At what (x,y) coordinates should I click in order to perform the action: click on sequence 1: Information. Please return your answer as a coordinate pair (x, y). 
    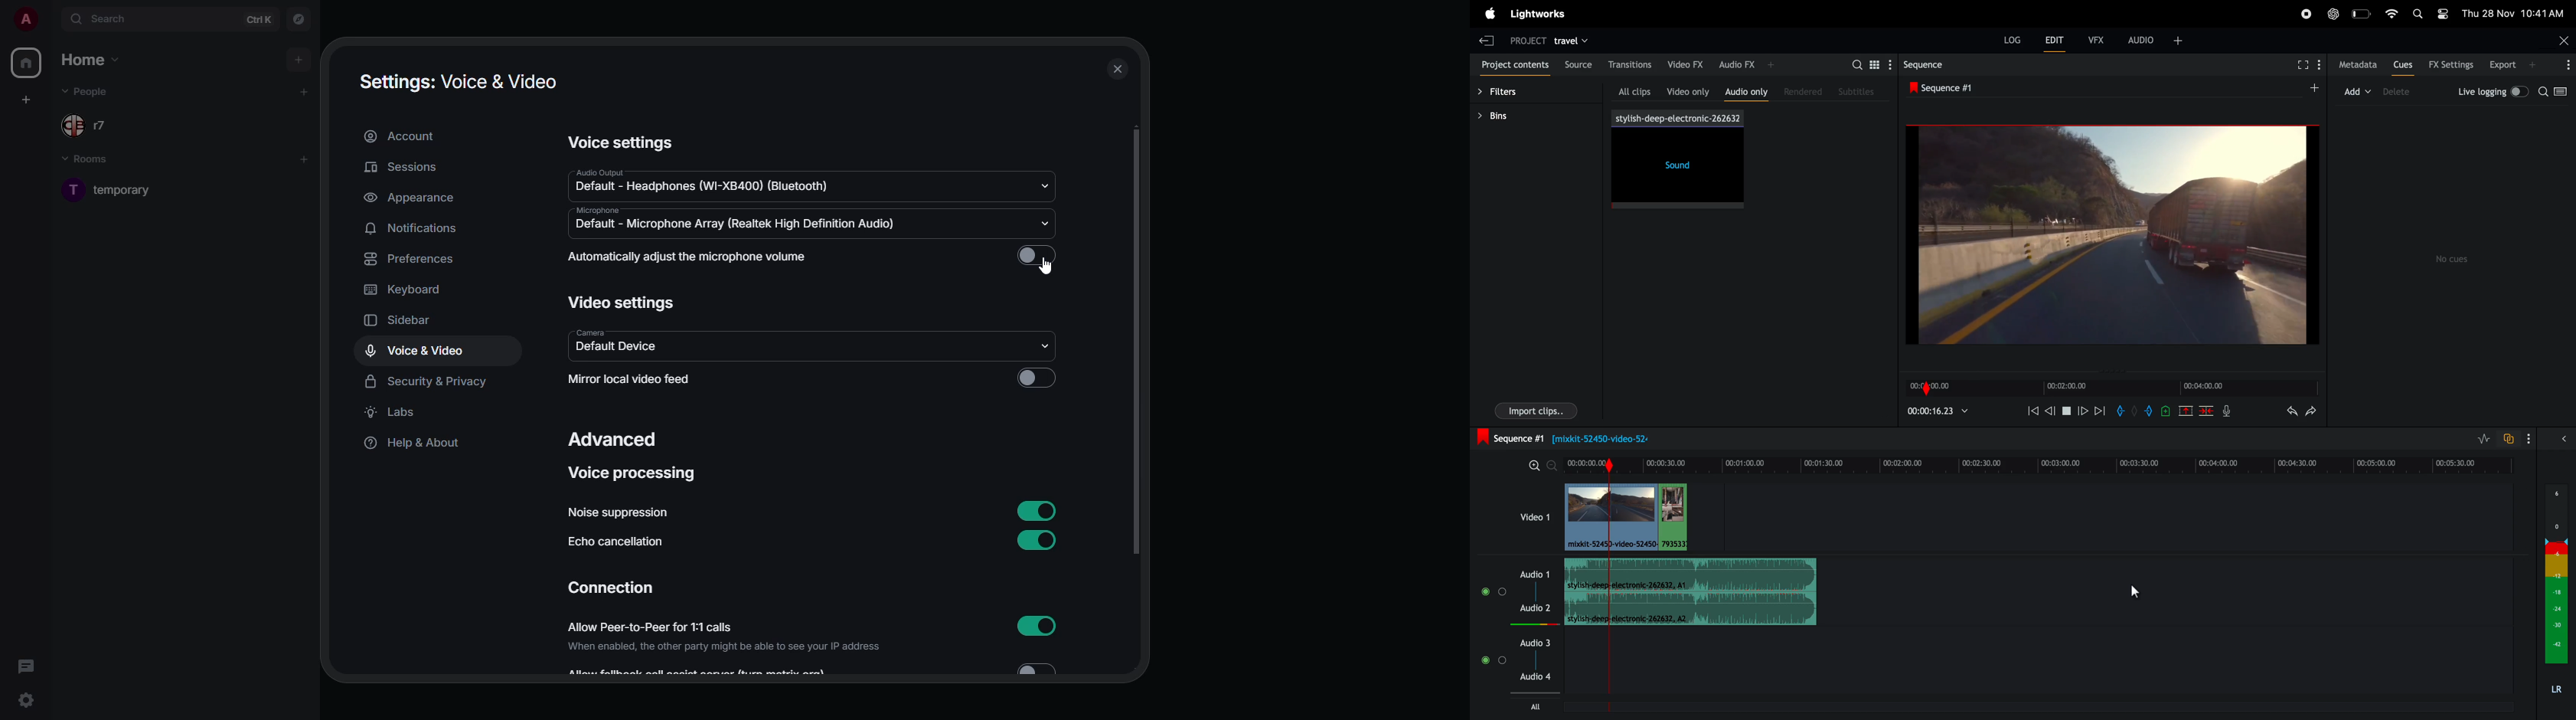
    Looking at the image, I should click on (1898, 437).